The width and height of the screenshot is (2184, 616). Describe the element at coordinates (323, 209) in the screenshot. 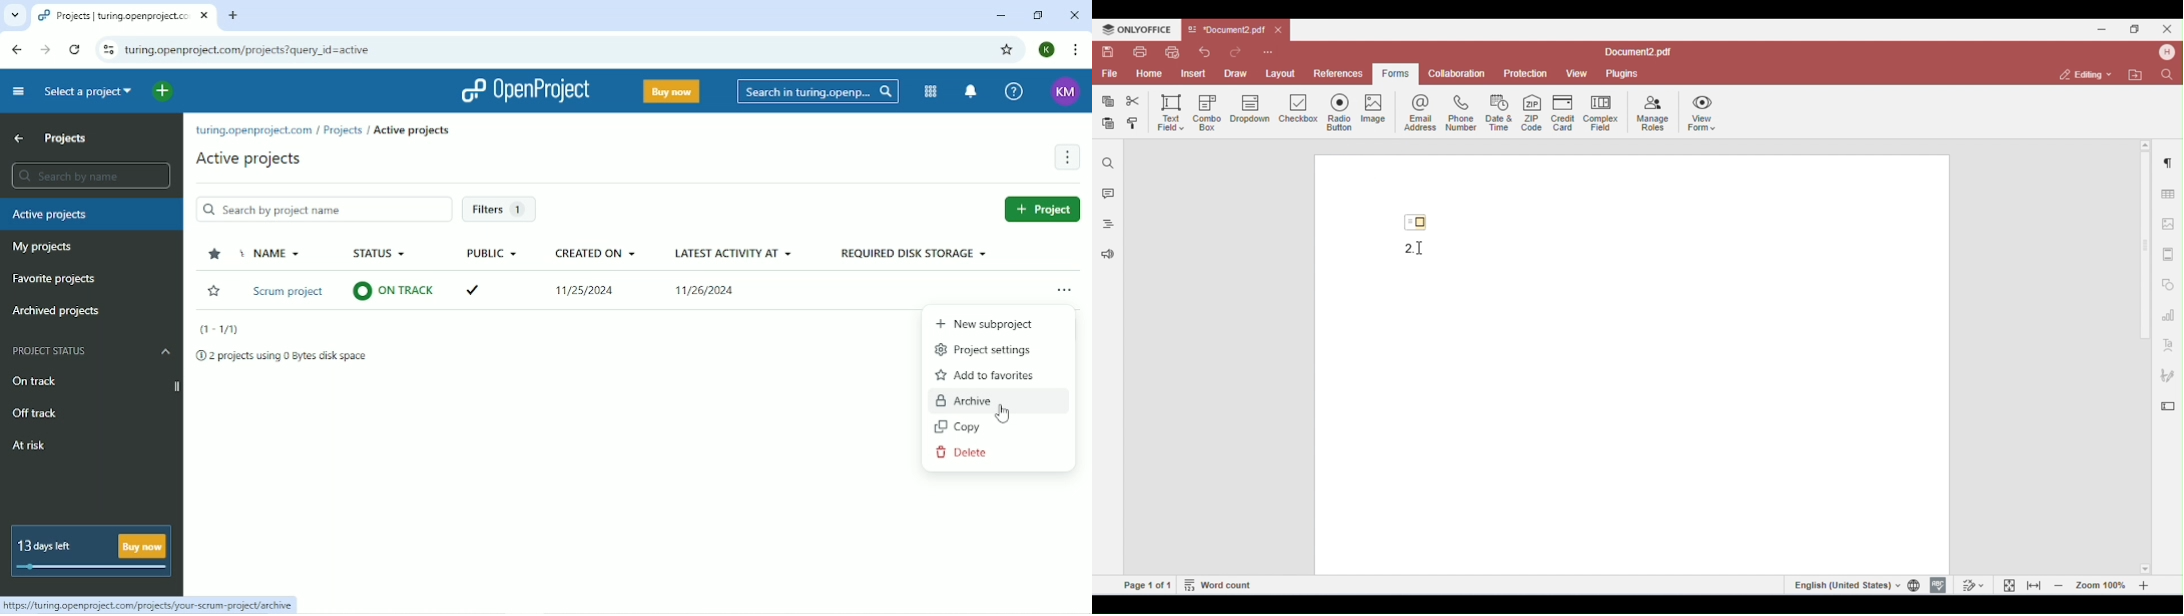

I see `Search by project name` at that location.